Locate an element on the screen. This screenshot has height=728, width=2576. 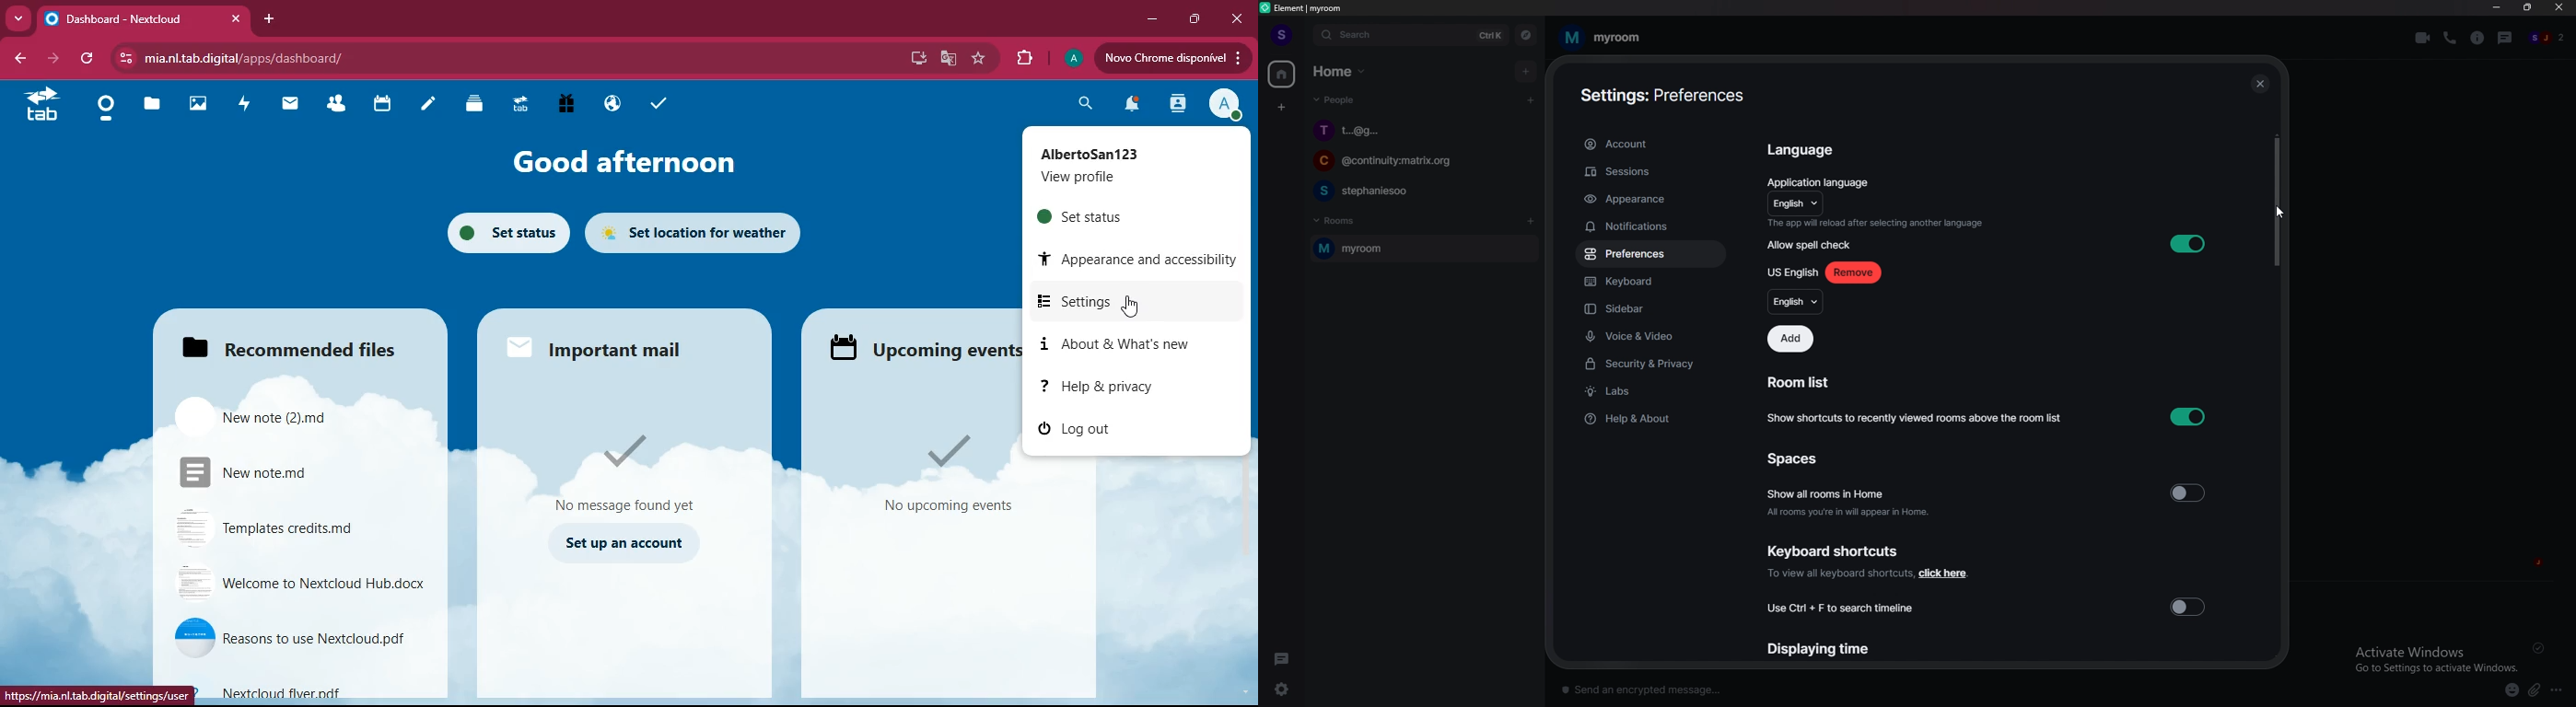
more is located at coordinates (18, 17).